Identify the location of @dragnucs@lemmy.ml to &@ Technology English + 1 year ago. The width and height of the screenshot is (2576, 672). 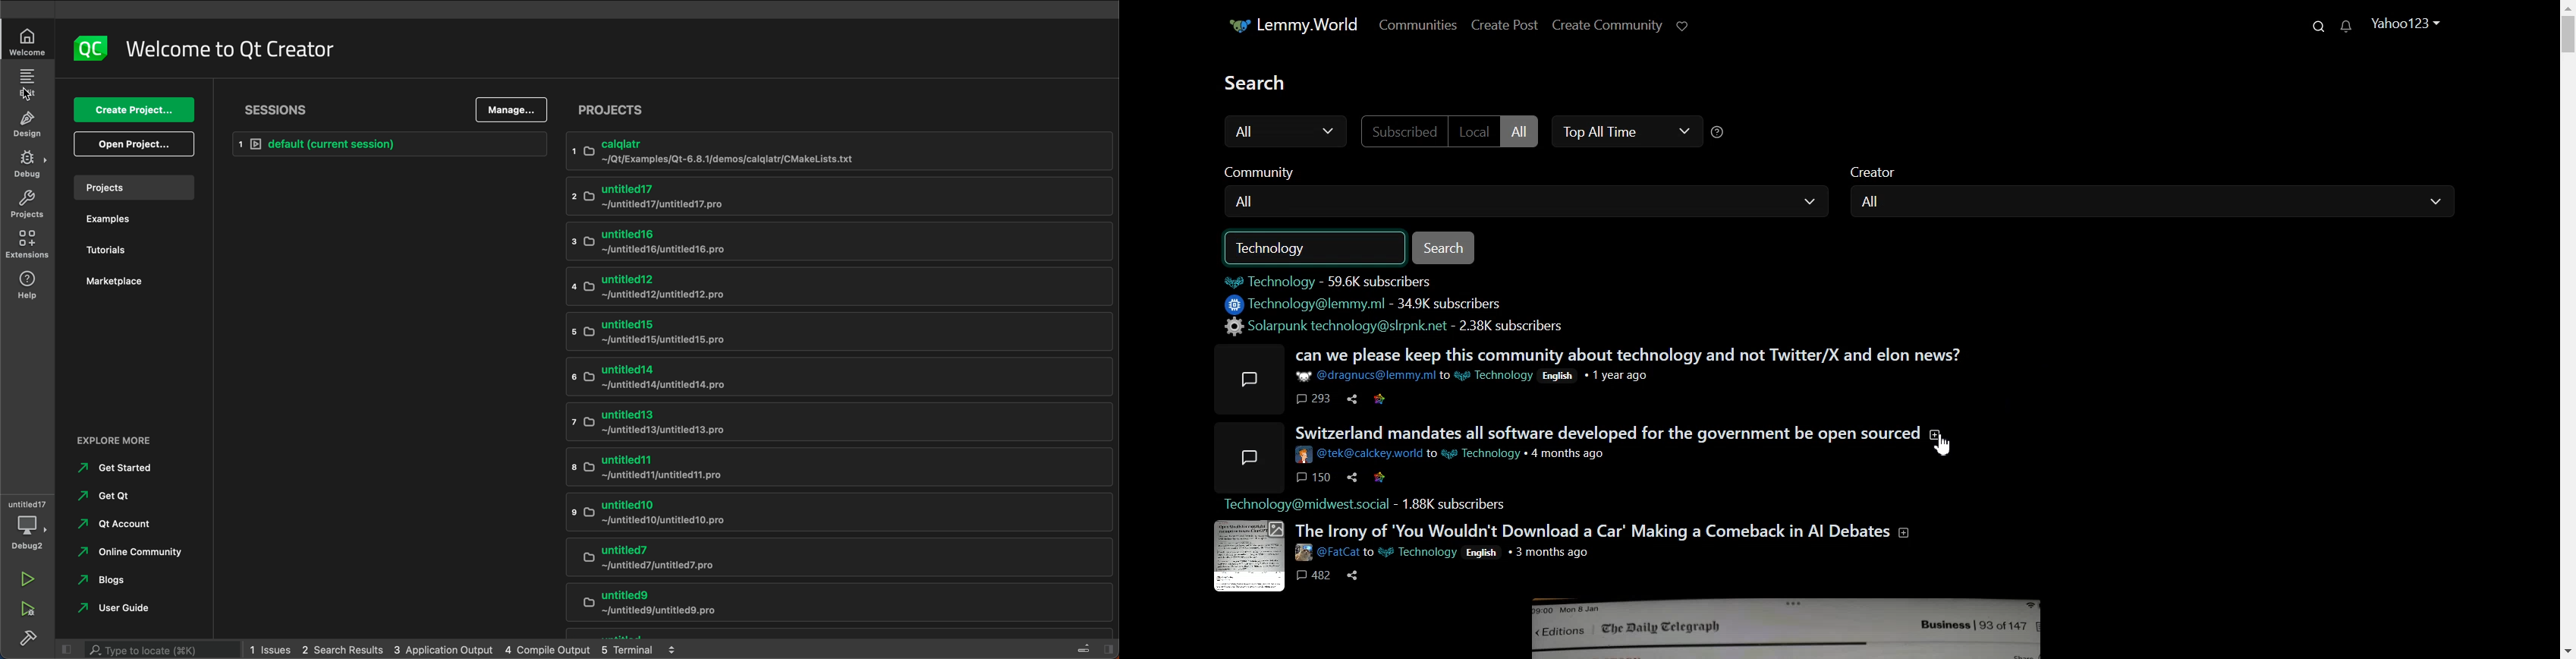
(1486, 375).